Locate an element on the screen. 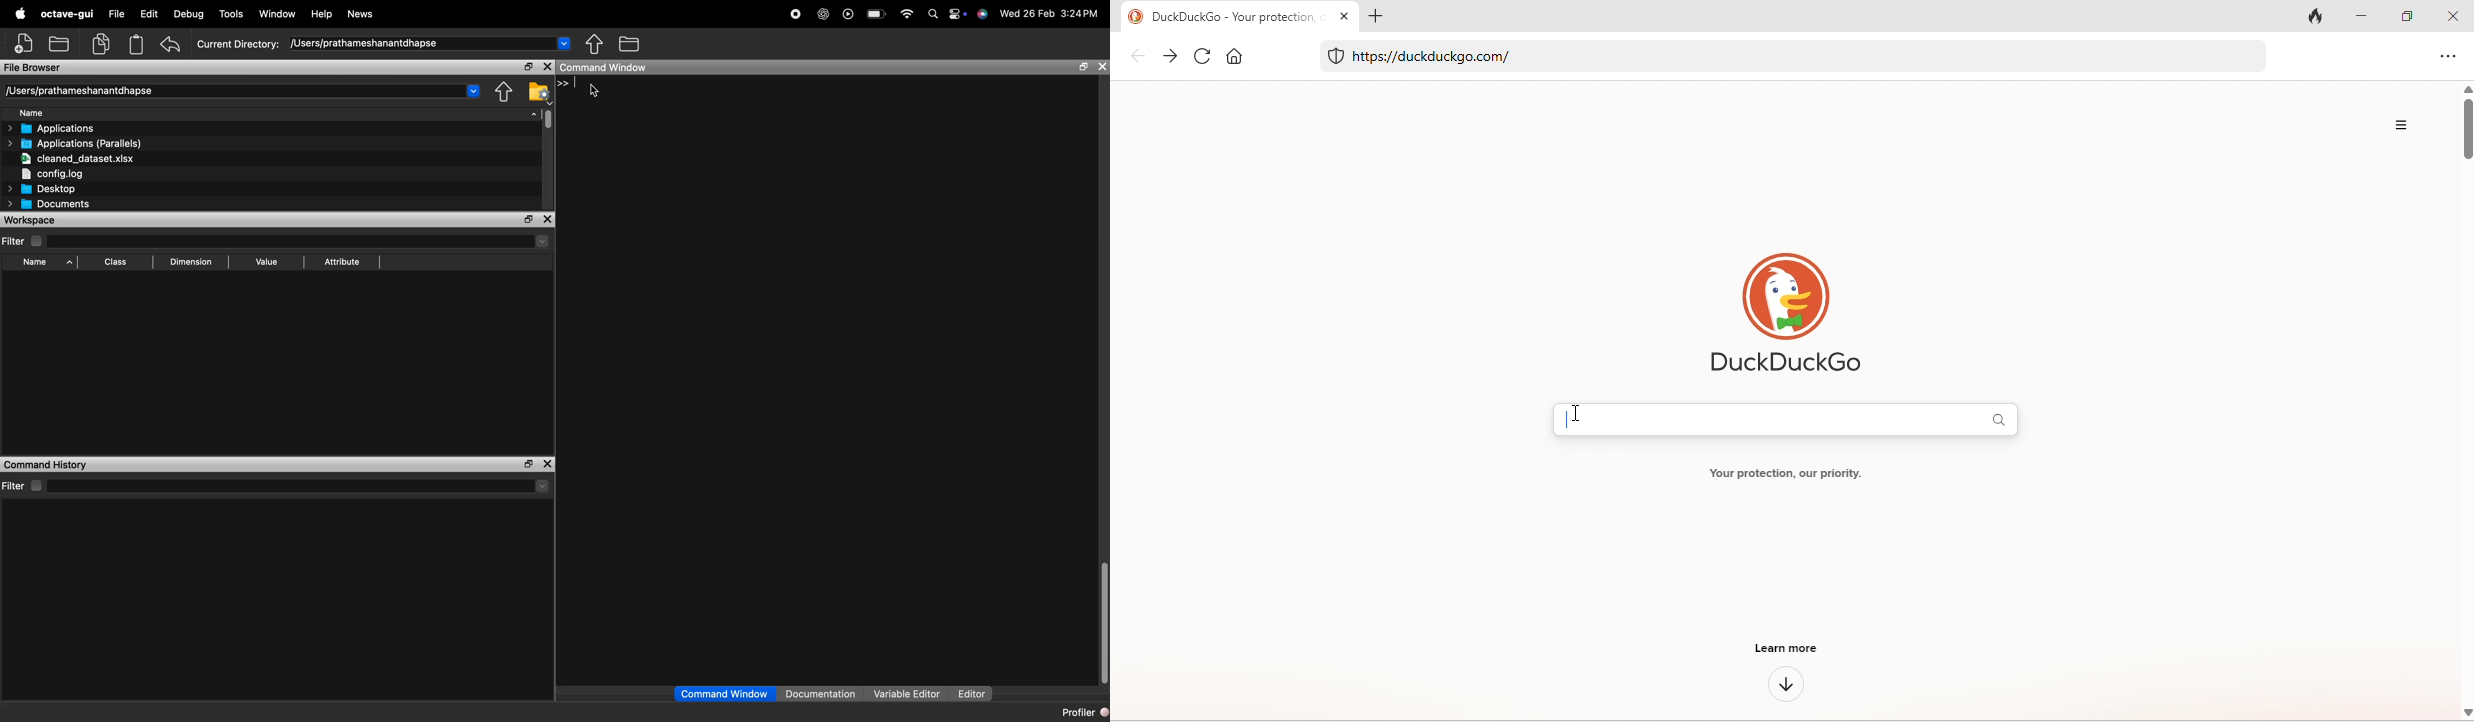 Image resolution: width=2492 pixels, height=728 pixels. open an existing file in directory is located at coordinates (60, 44).